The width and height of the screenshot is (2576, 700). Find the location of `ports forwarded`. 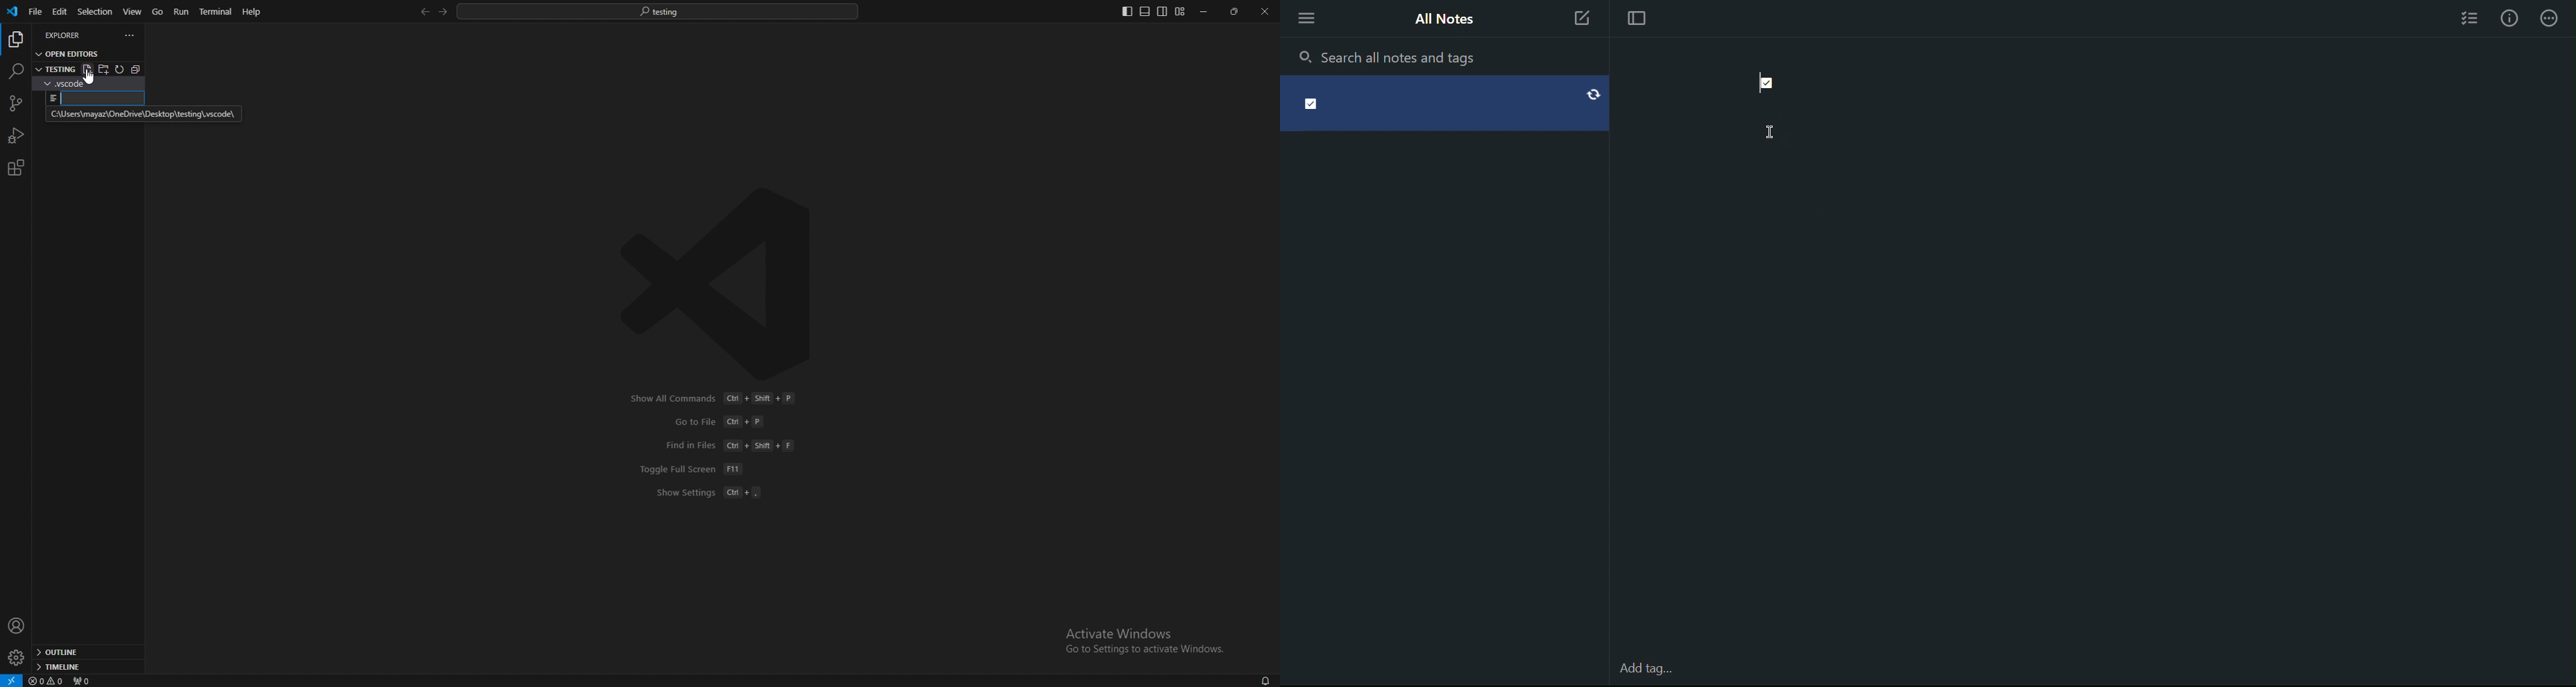

ports forwarded is located at coordinates (87, 681).